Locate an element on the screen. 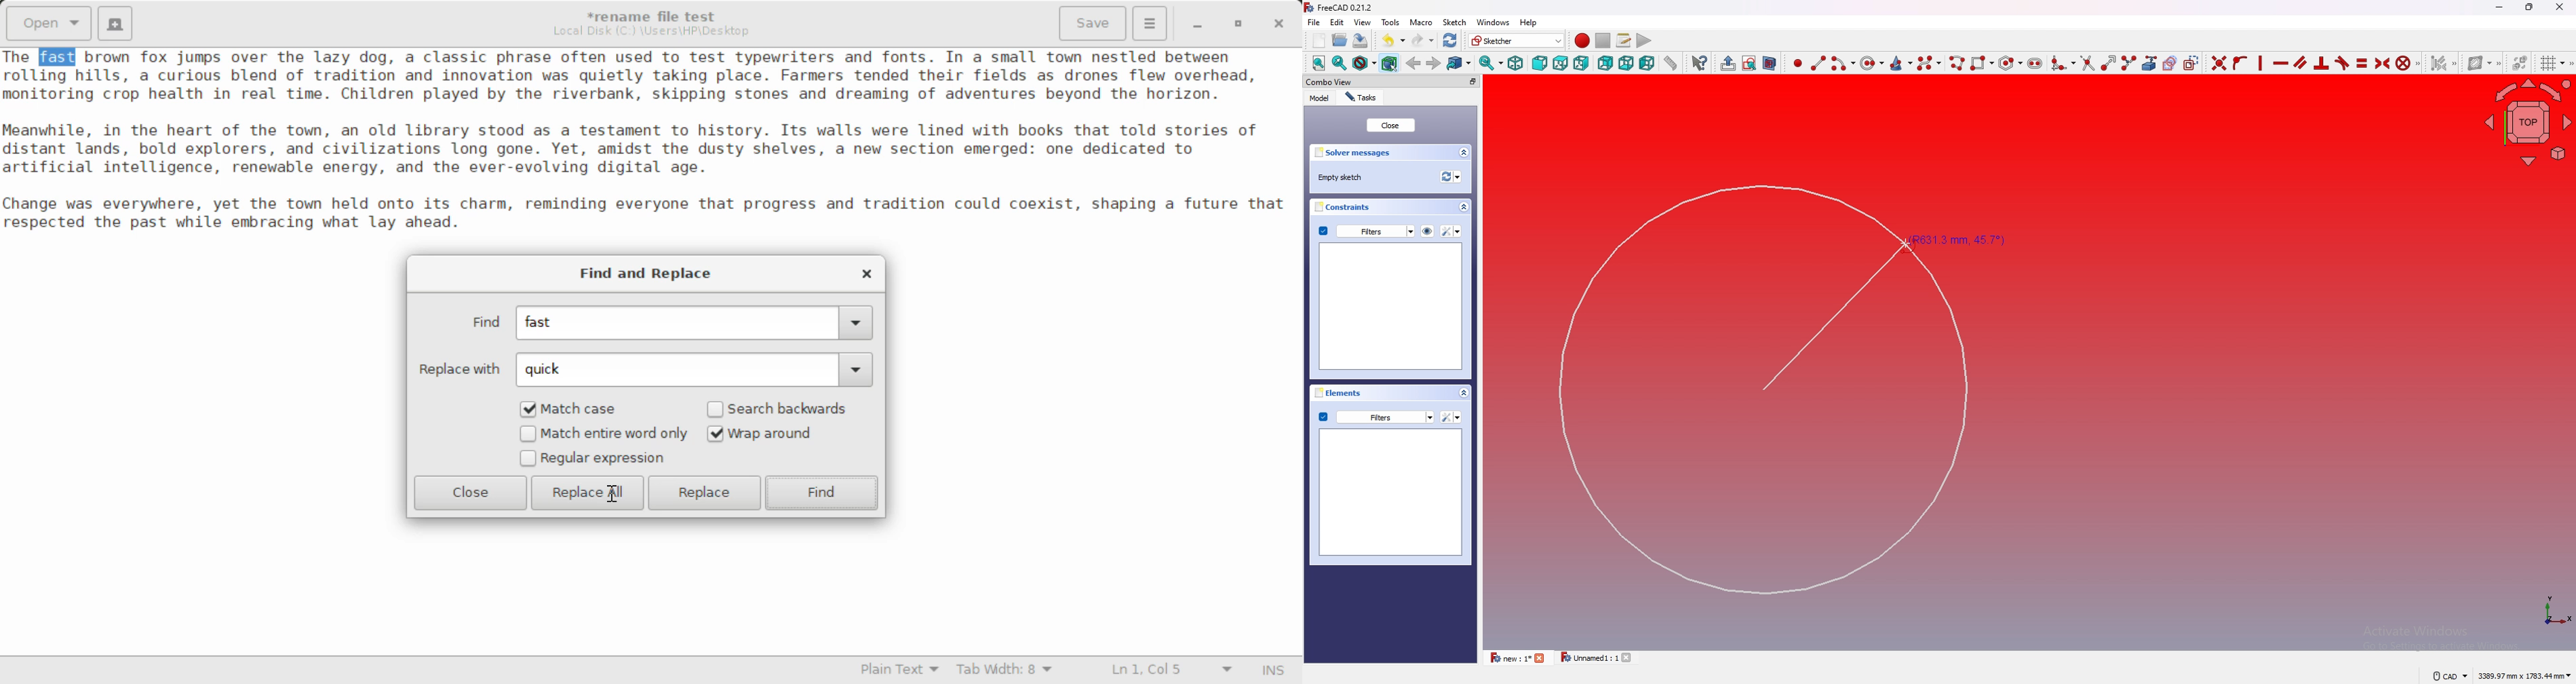  tasks is located at coordinates (1361, 98).